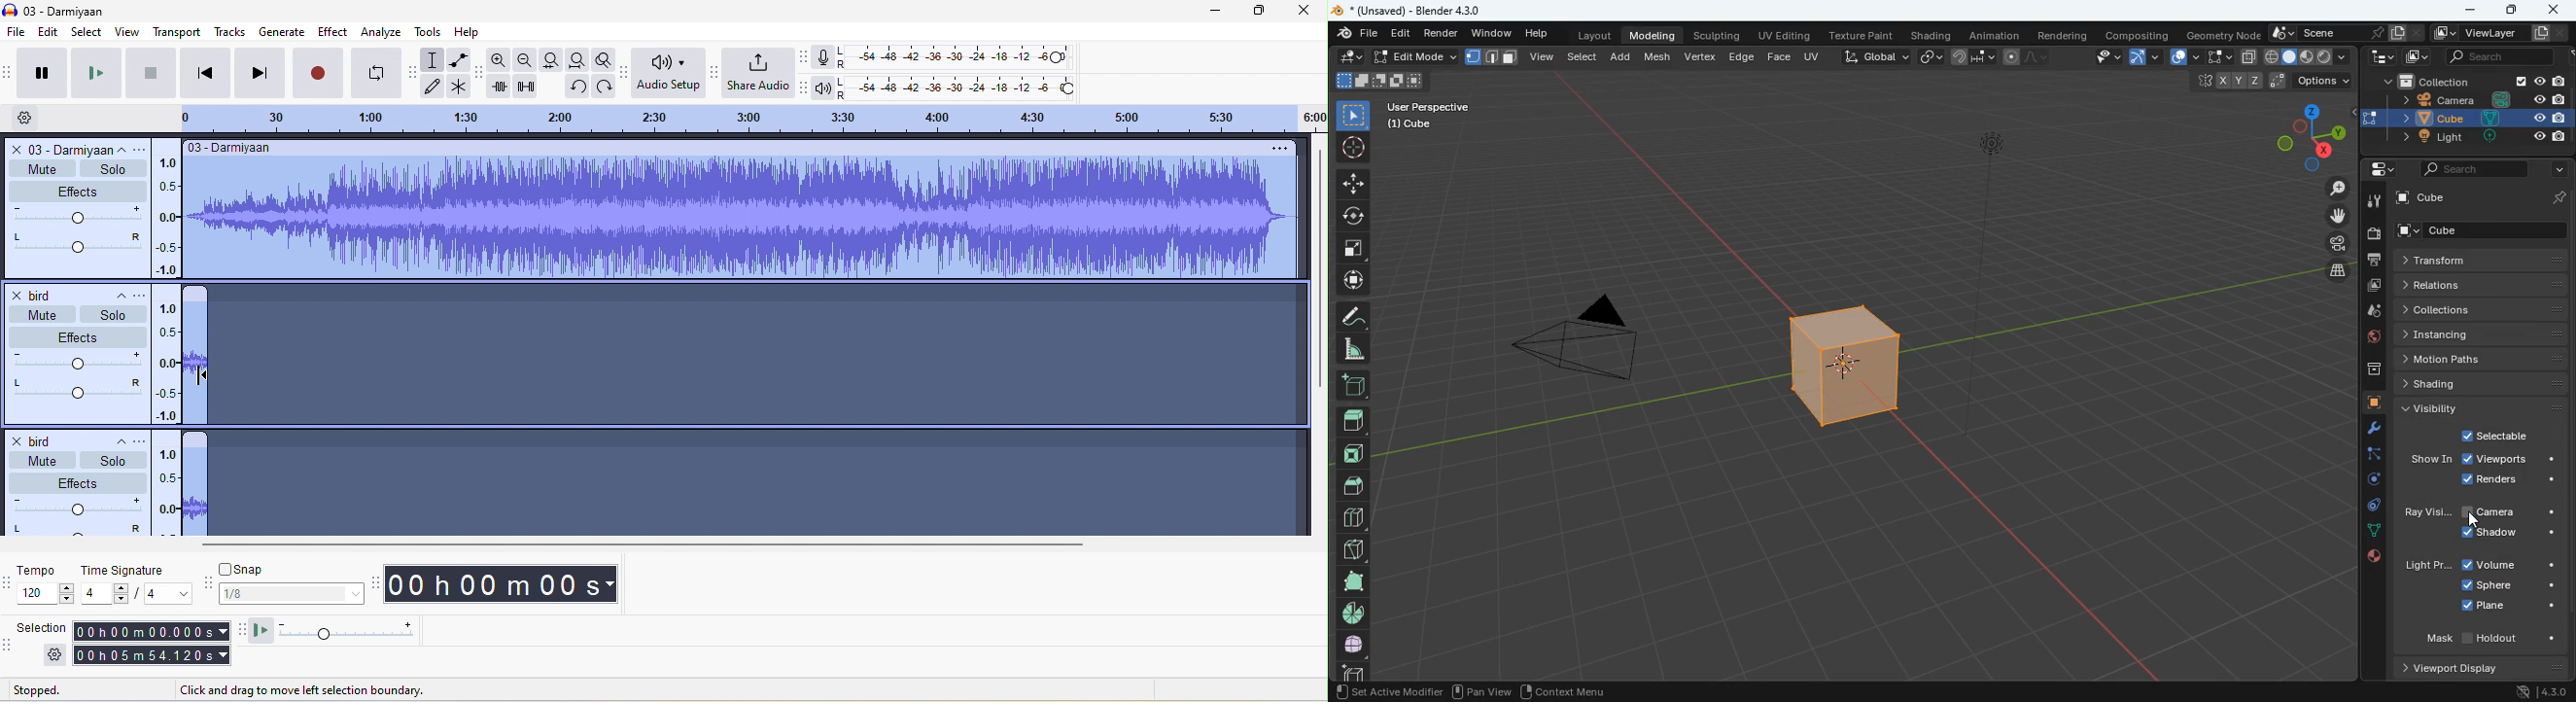 The height and width of the screenshot is (728, 2576). Describe the element at coordinates (260, 71) in the screenshot. I see `skip to end` at that location.